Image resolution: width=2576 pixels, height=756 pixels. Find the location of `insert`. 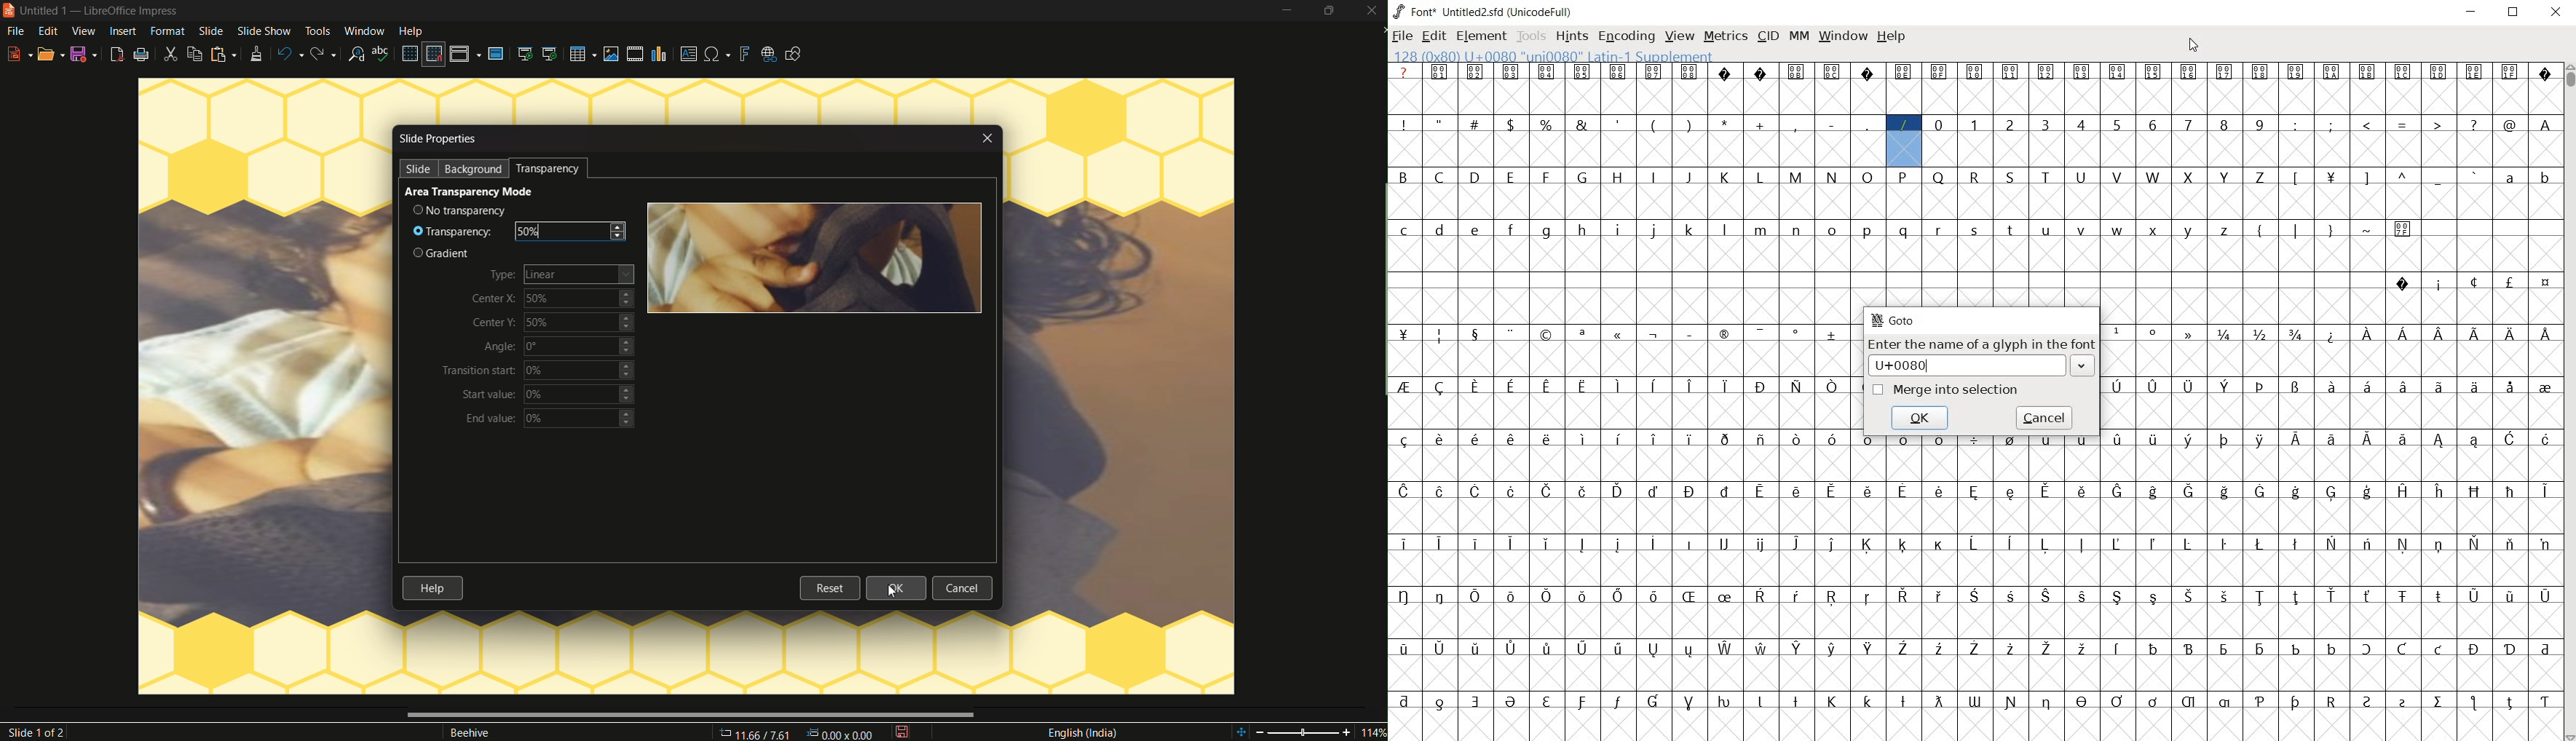

insert is located at coordinates (122, 31).